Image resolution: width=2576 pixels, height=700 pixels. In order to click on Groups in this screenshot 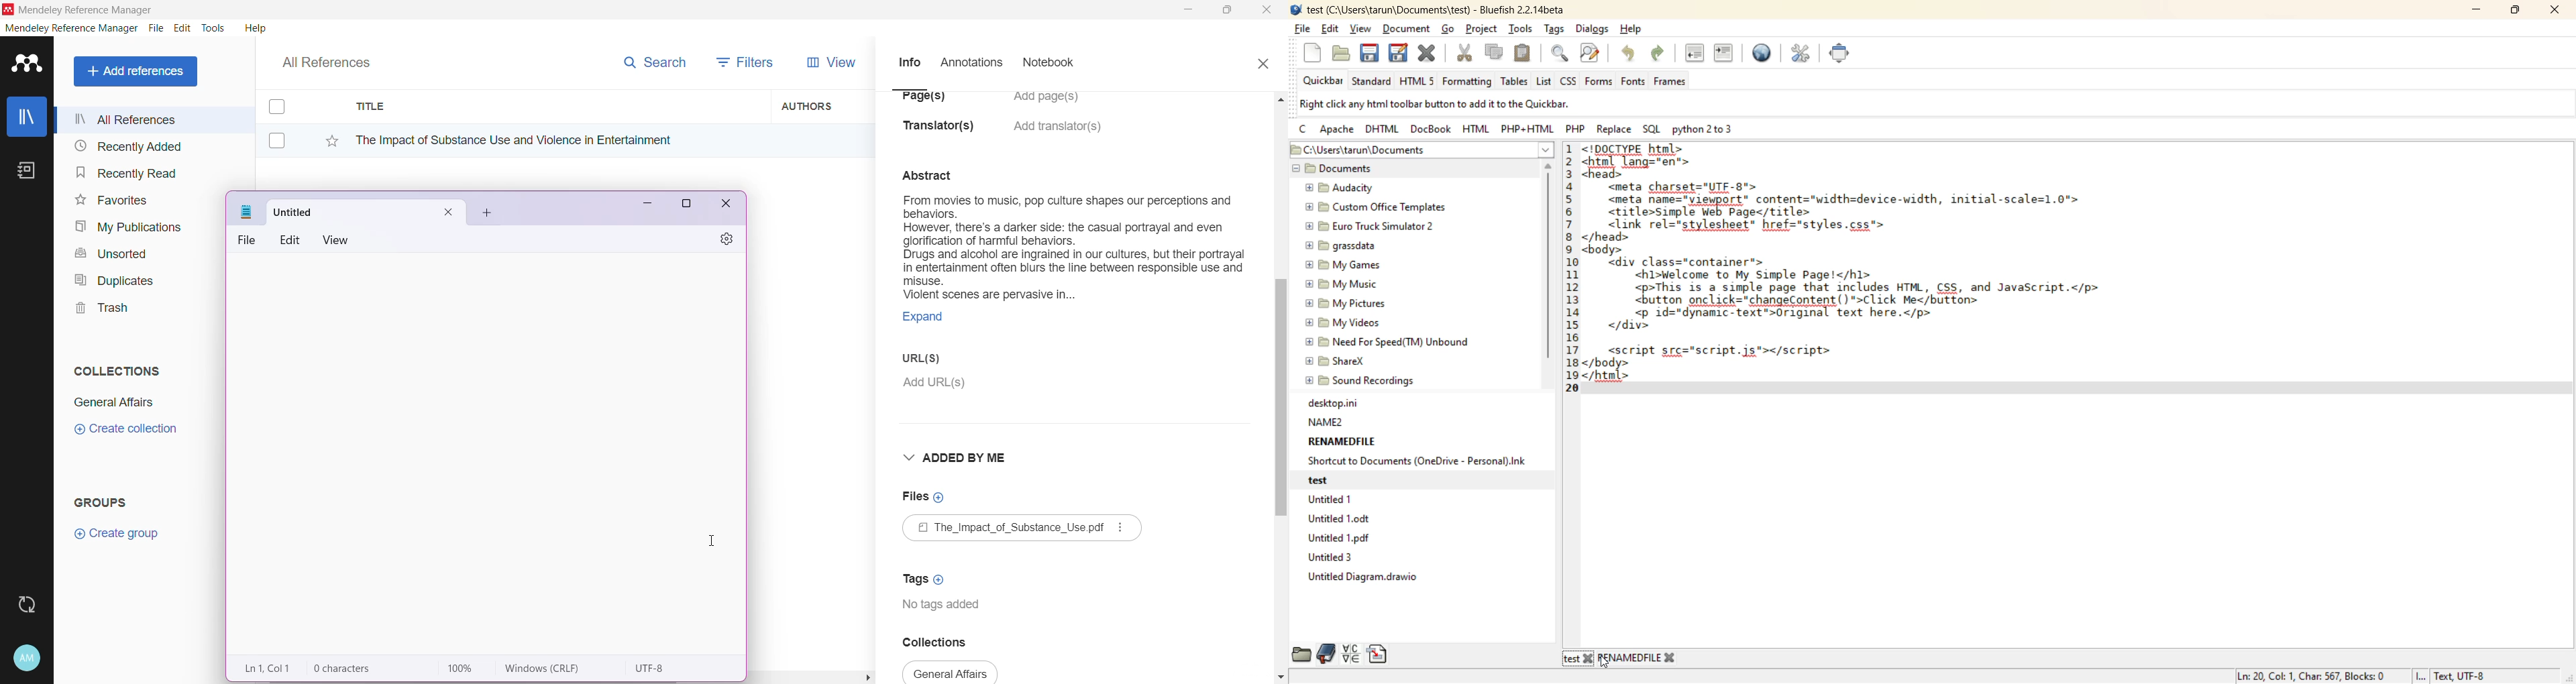, I will do `click(106, 502)`.